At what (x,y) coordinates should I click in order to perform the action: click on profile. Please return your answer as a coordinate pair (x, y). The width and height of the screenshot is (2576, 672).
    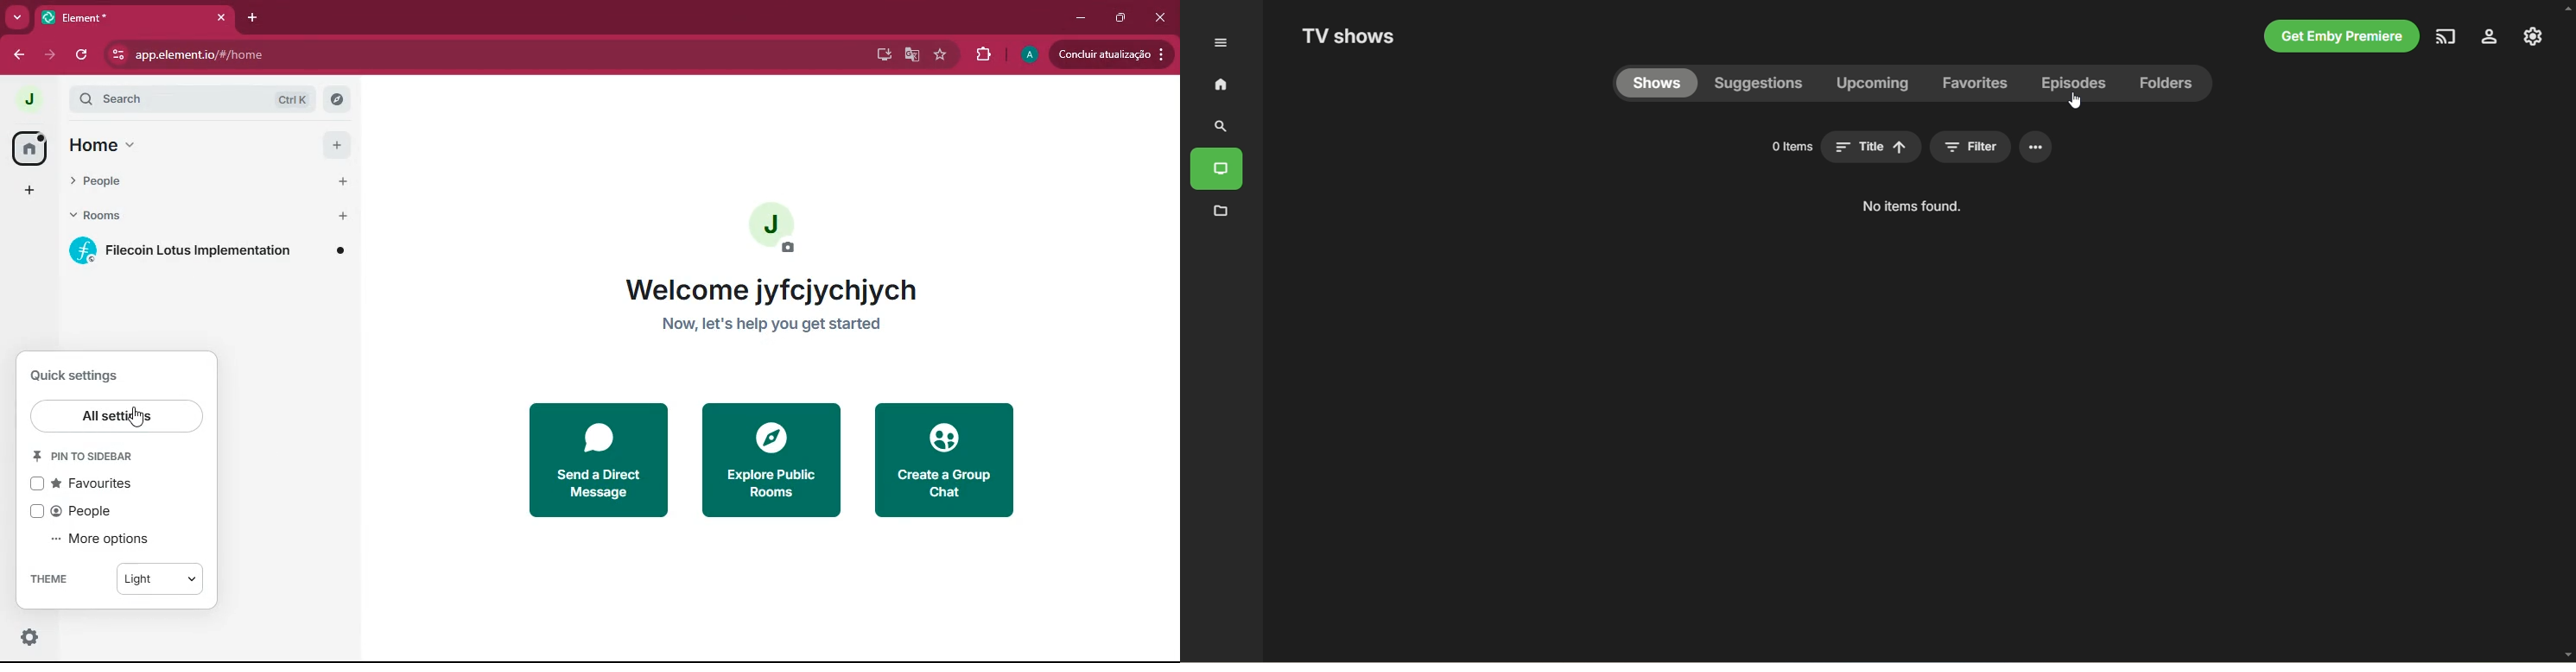
    Looking at the image, I should click on (1029, 55).